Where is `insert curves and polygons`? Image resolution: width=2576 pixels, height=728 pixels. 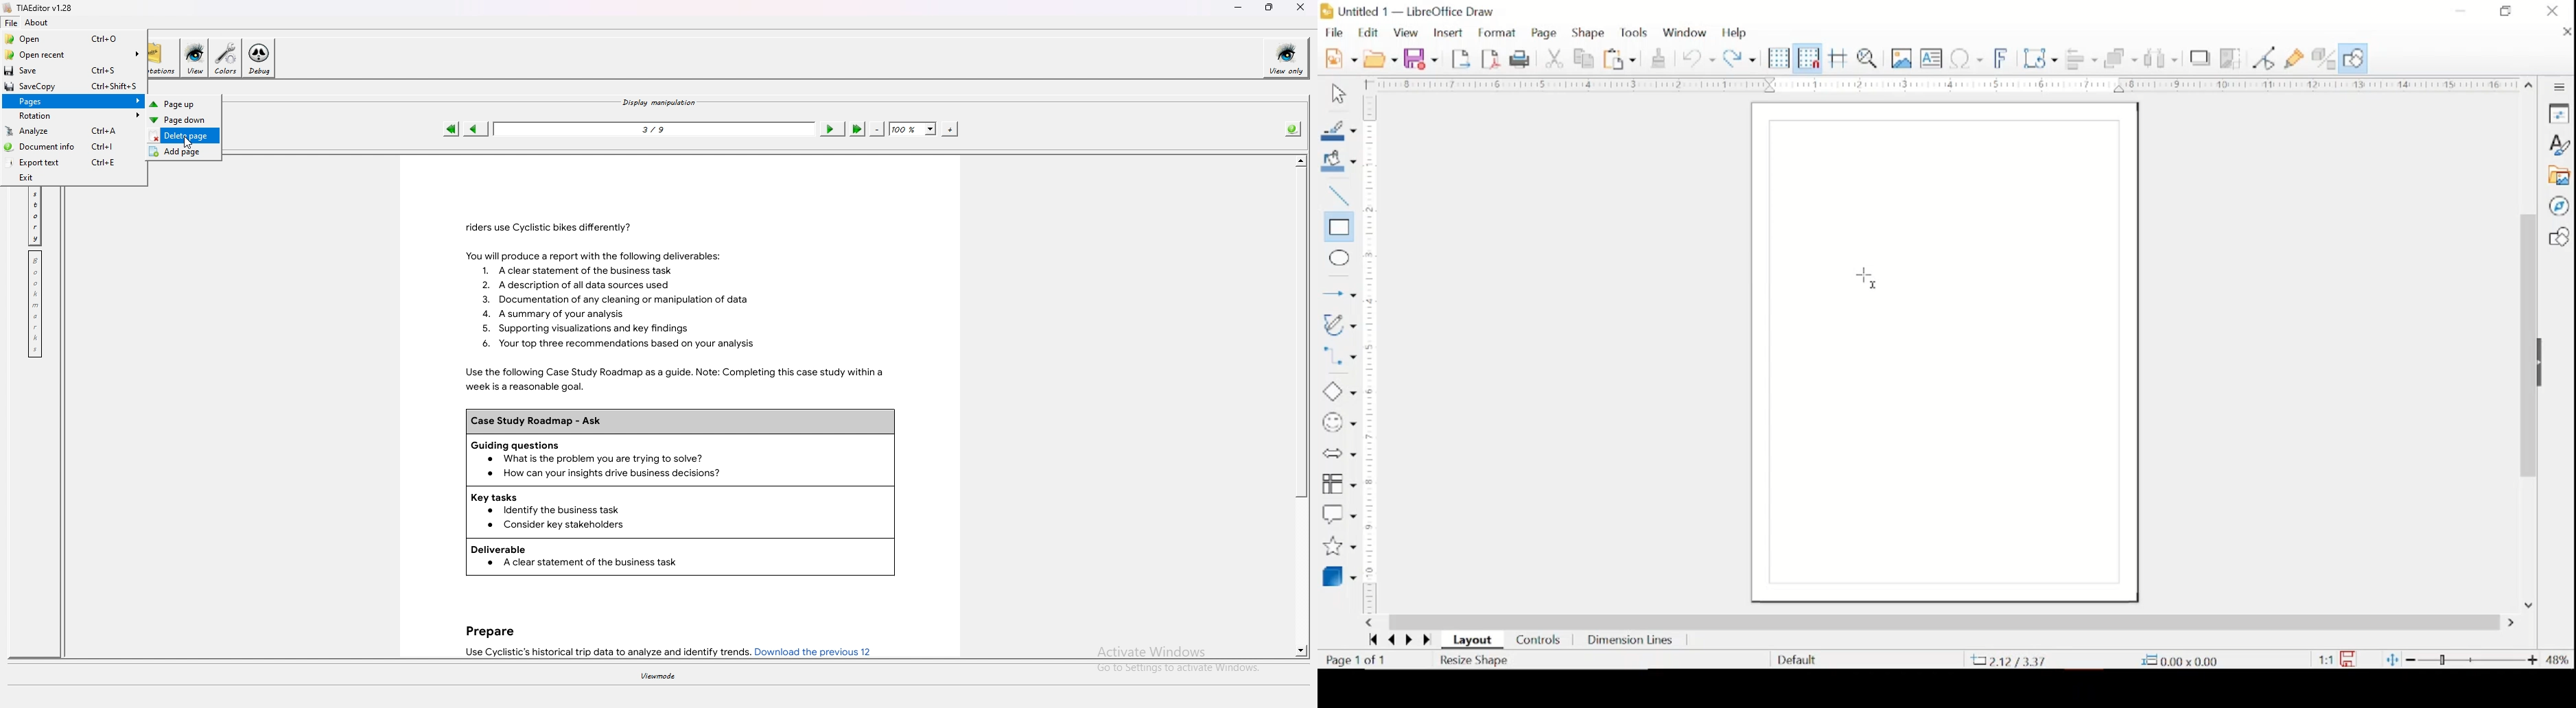 insert curves and polygons is located at coordinates (1338, 326).